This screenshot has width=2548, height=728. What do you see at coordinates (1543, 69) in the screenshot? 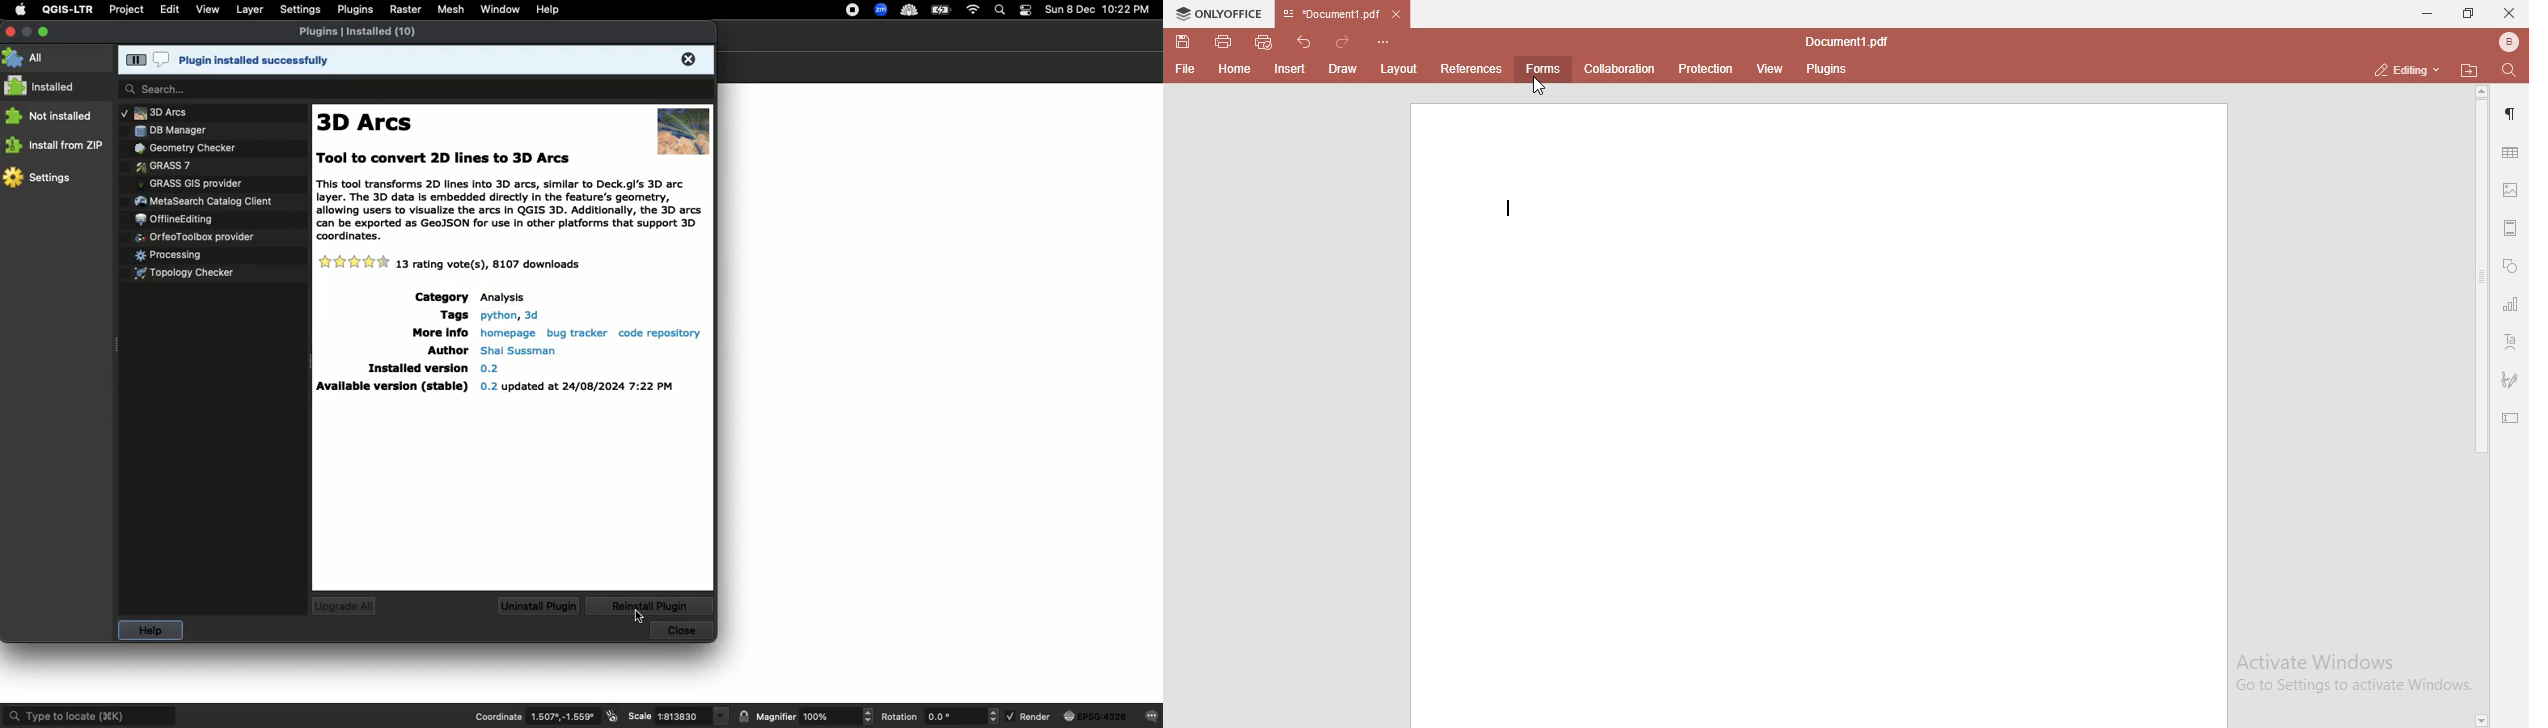
I see `forms` at bounding box center [1543, 69].